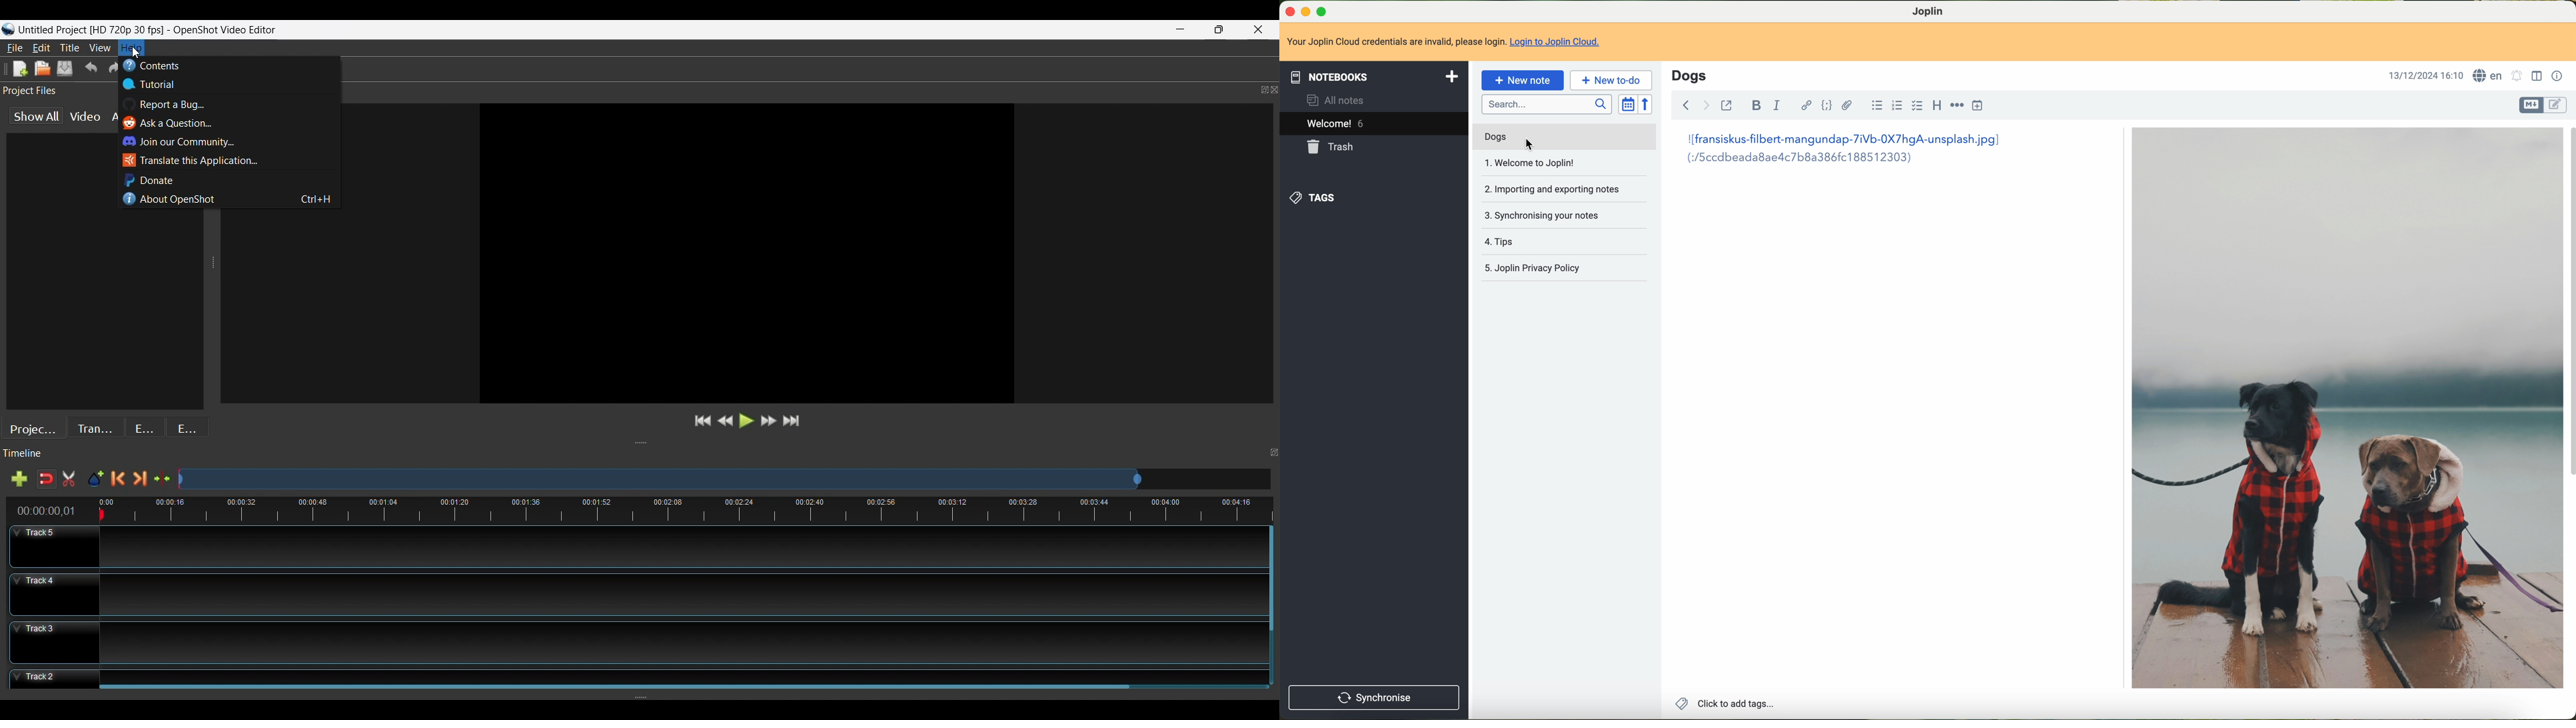  Describe the element at coordinates (1723, 703) in the screenshot. I see `click to add tags` at that location.